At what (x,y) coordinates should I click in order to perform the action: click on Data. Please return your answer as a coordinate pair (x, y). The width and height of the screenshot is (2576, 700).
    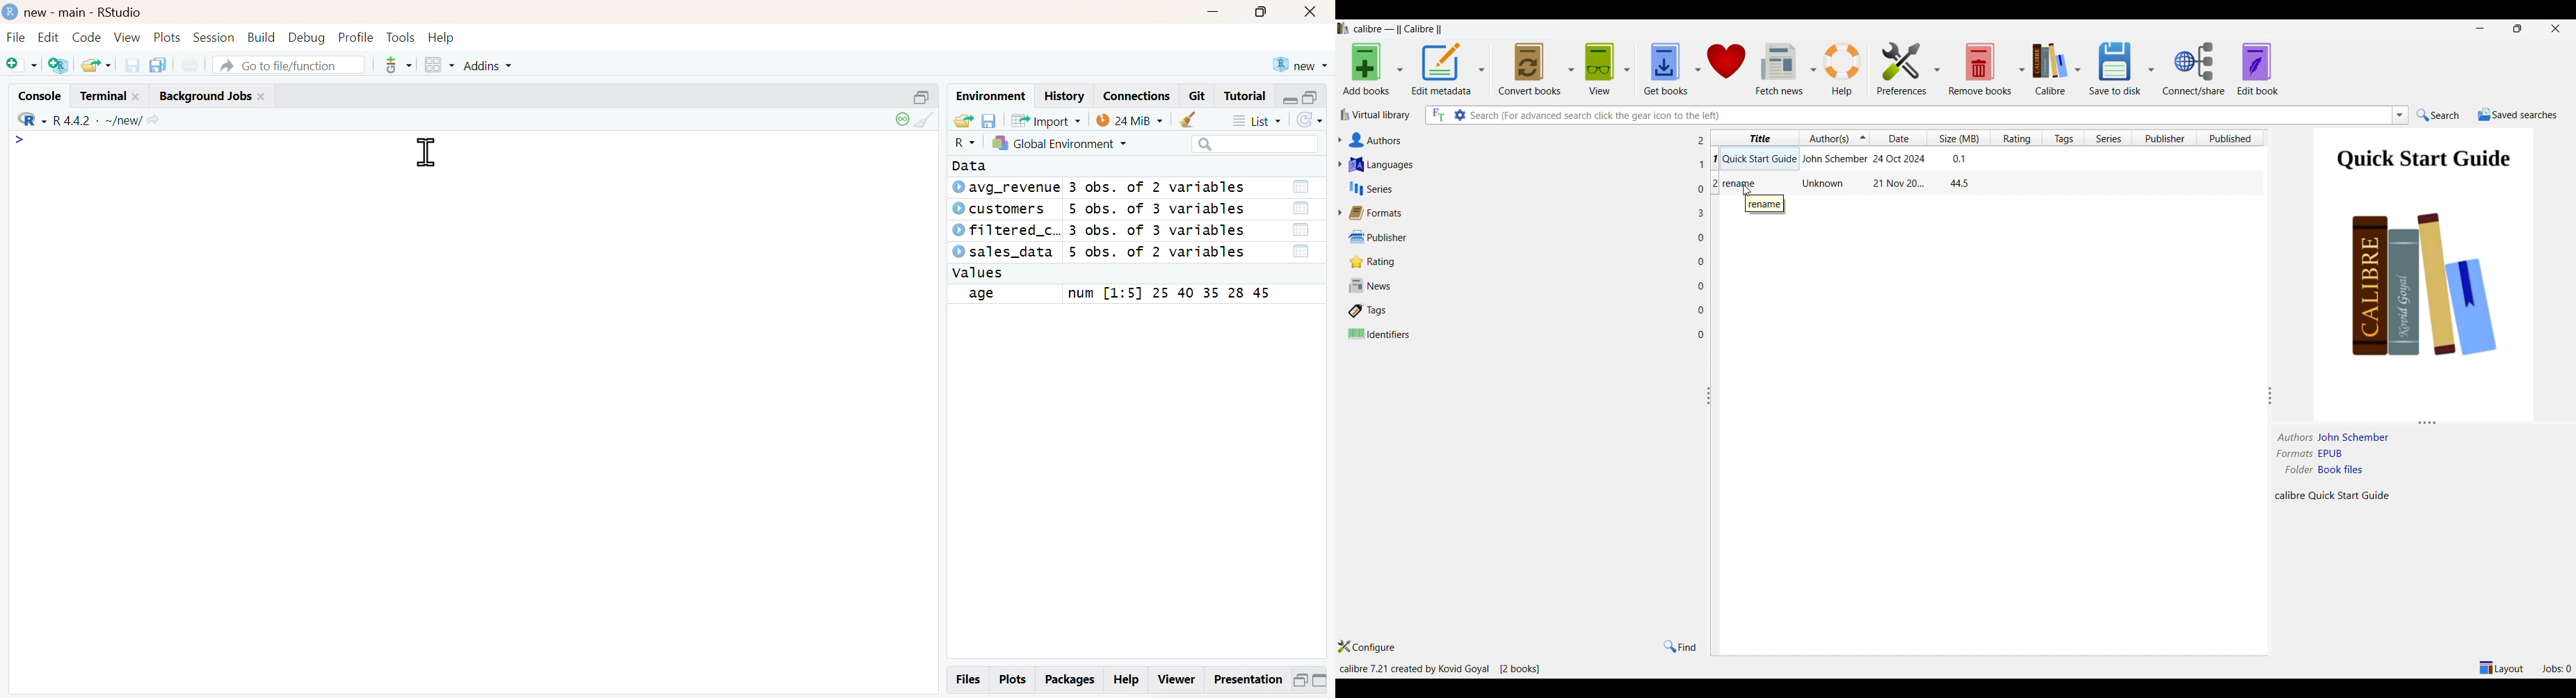
    Looking at the image, I should click on (975, 165).